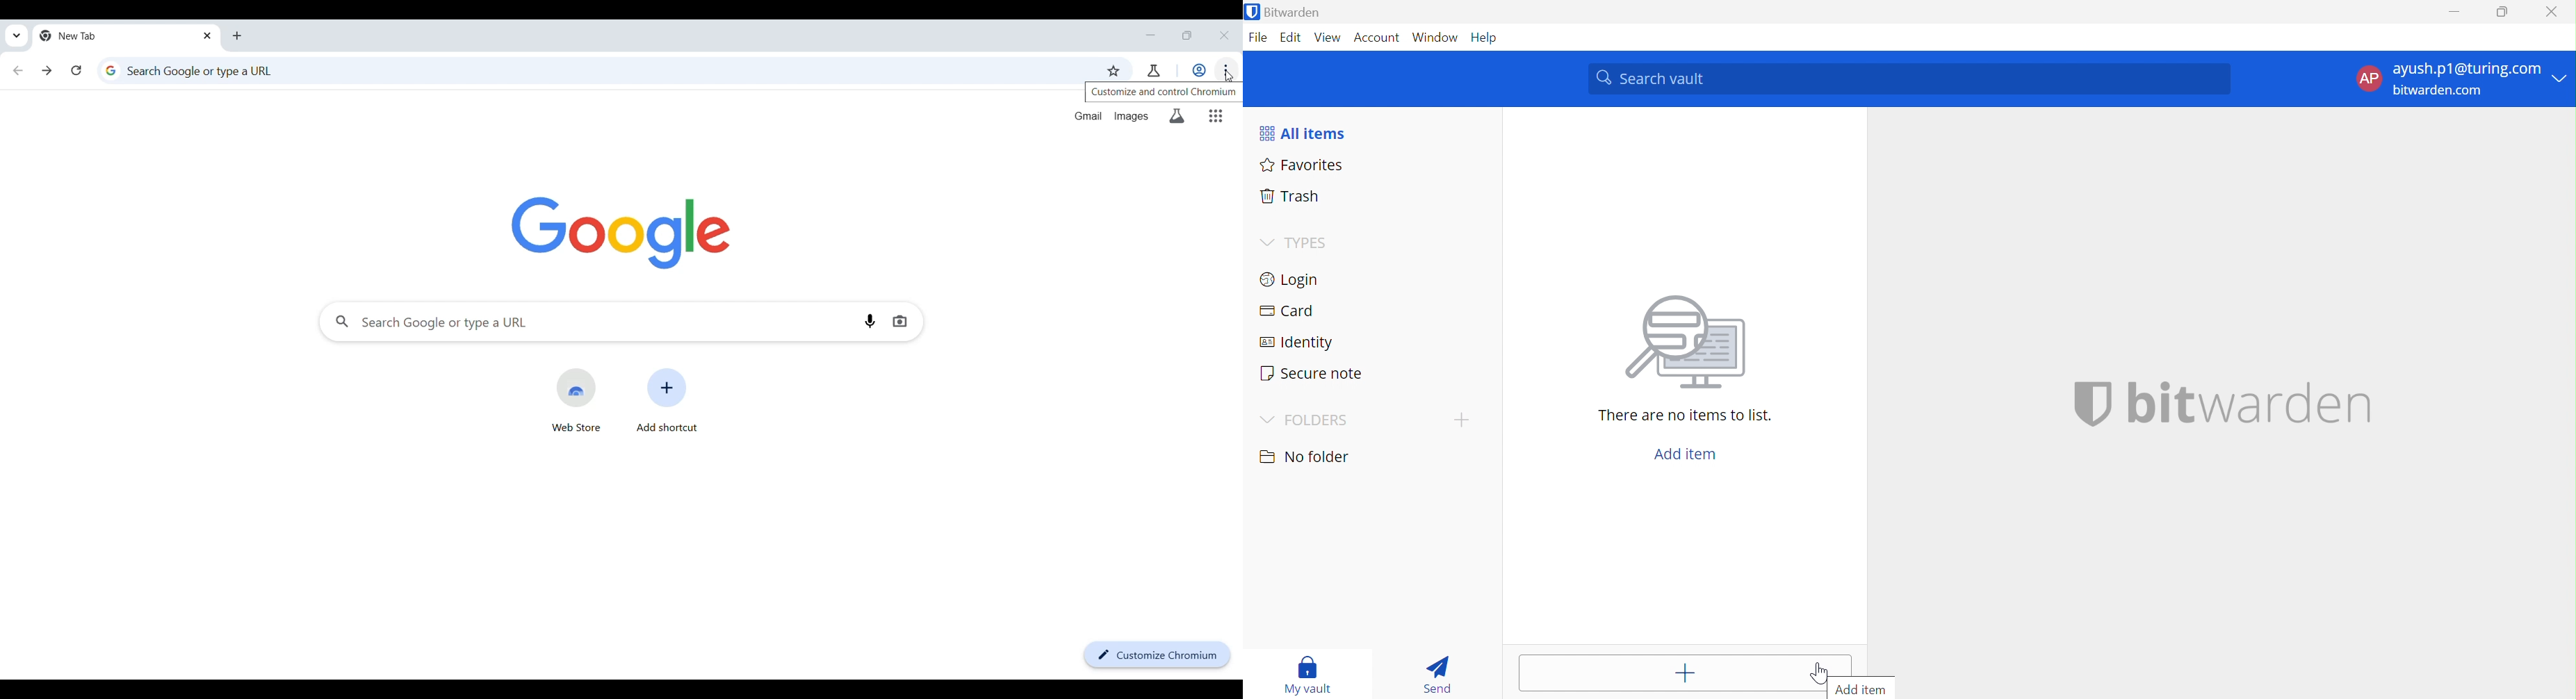  I want to click on FOLDERS, so click(1302, 421).